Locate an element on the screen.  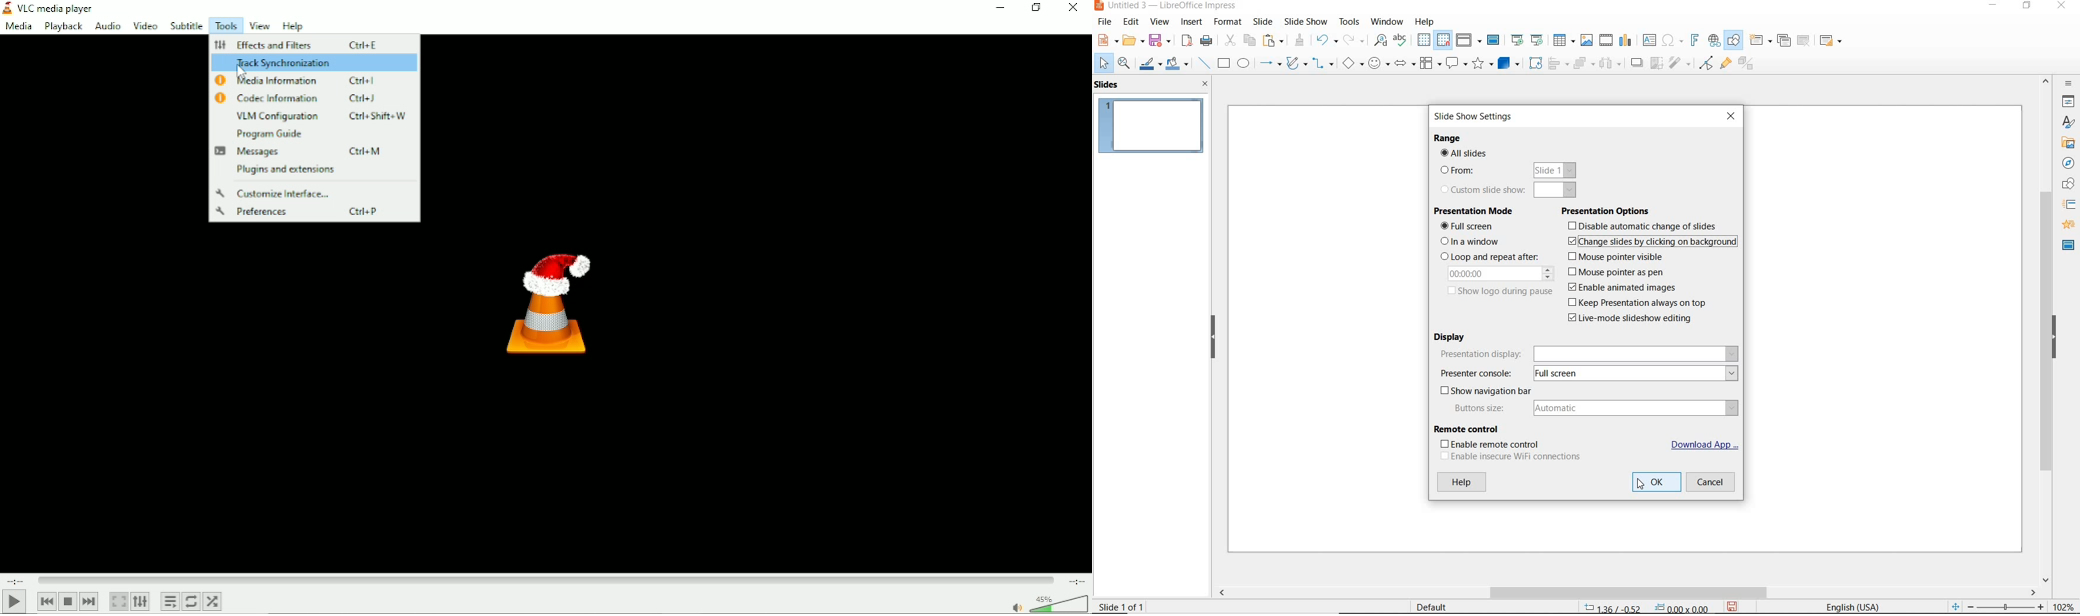
ENABLE INSEURE WIFI CONNECTIONS is located at coordinates (1510, 458).